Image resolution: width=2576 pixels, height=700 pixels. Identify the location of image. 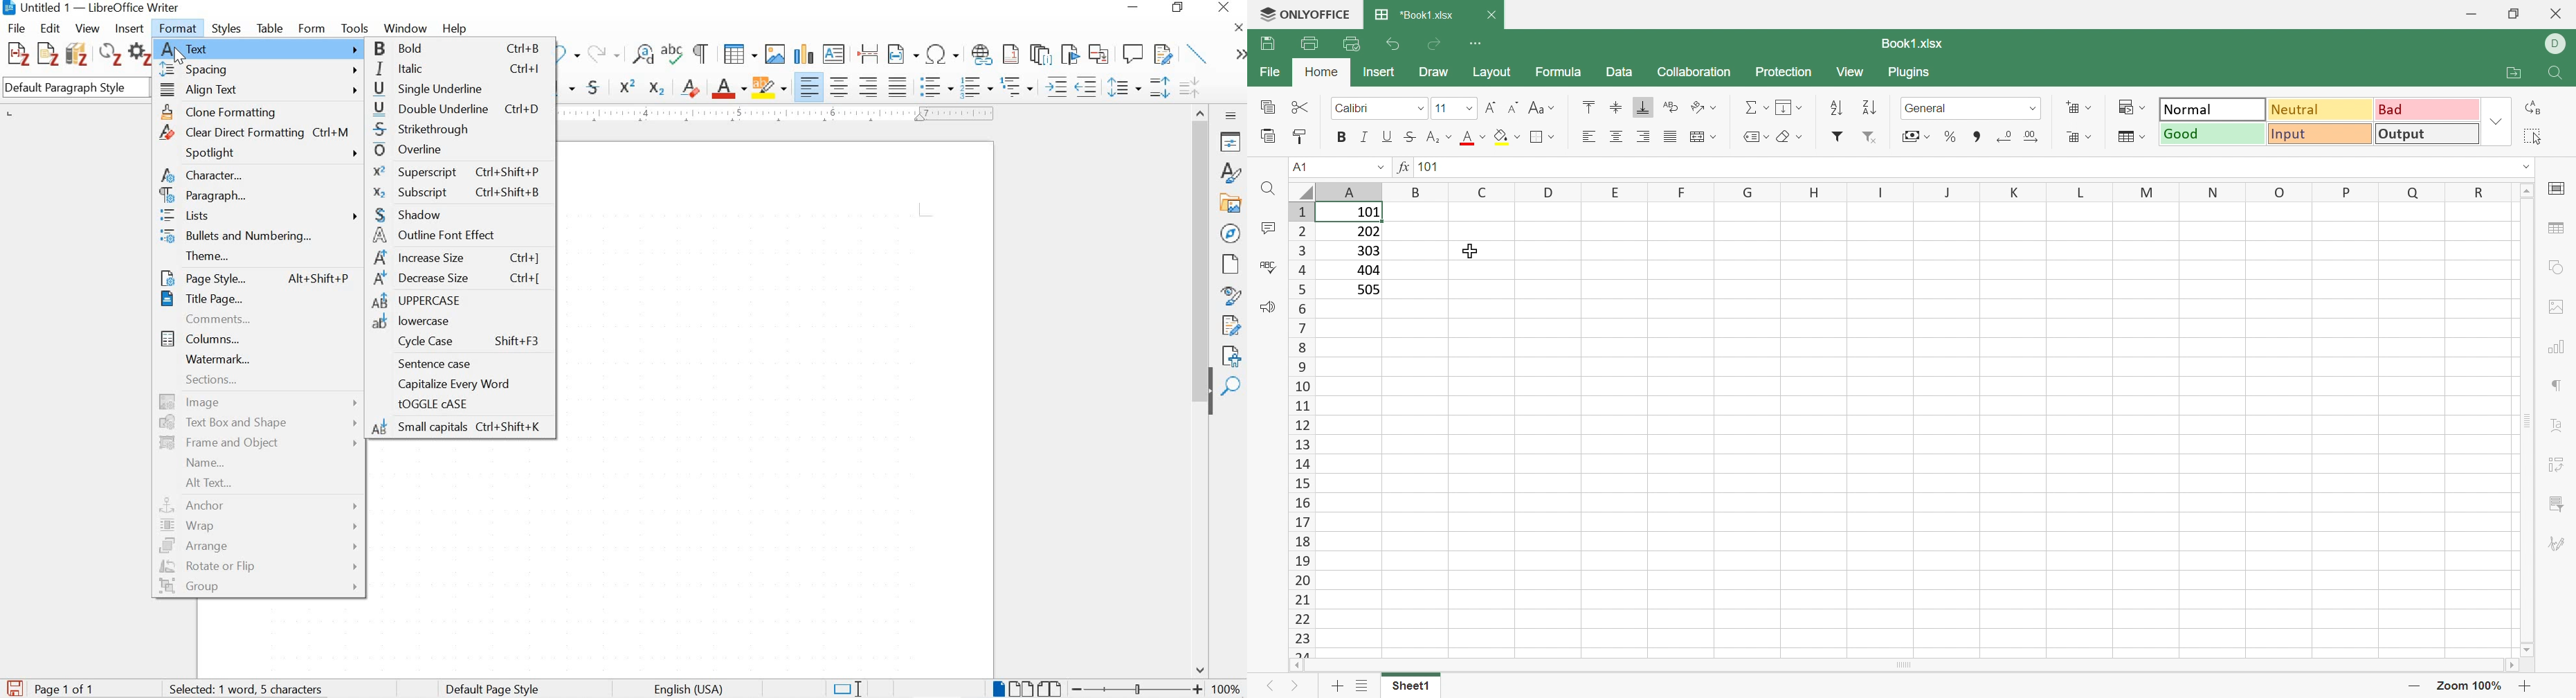
(260, 402).